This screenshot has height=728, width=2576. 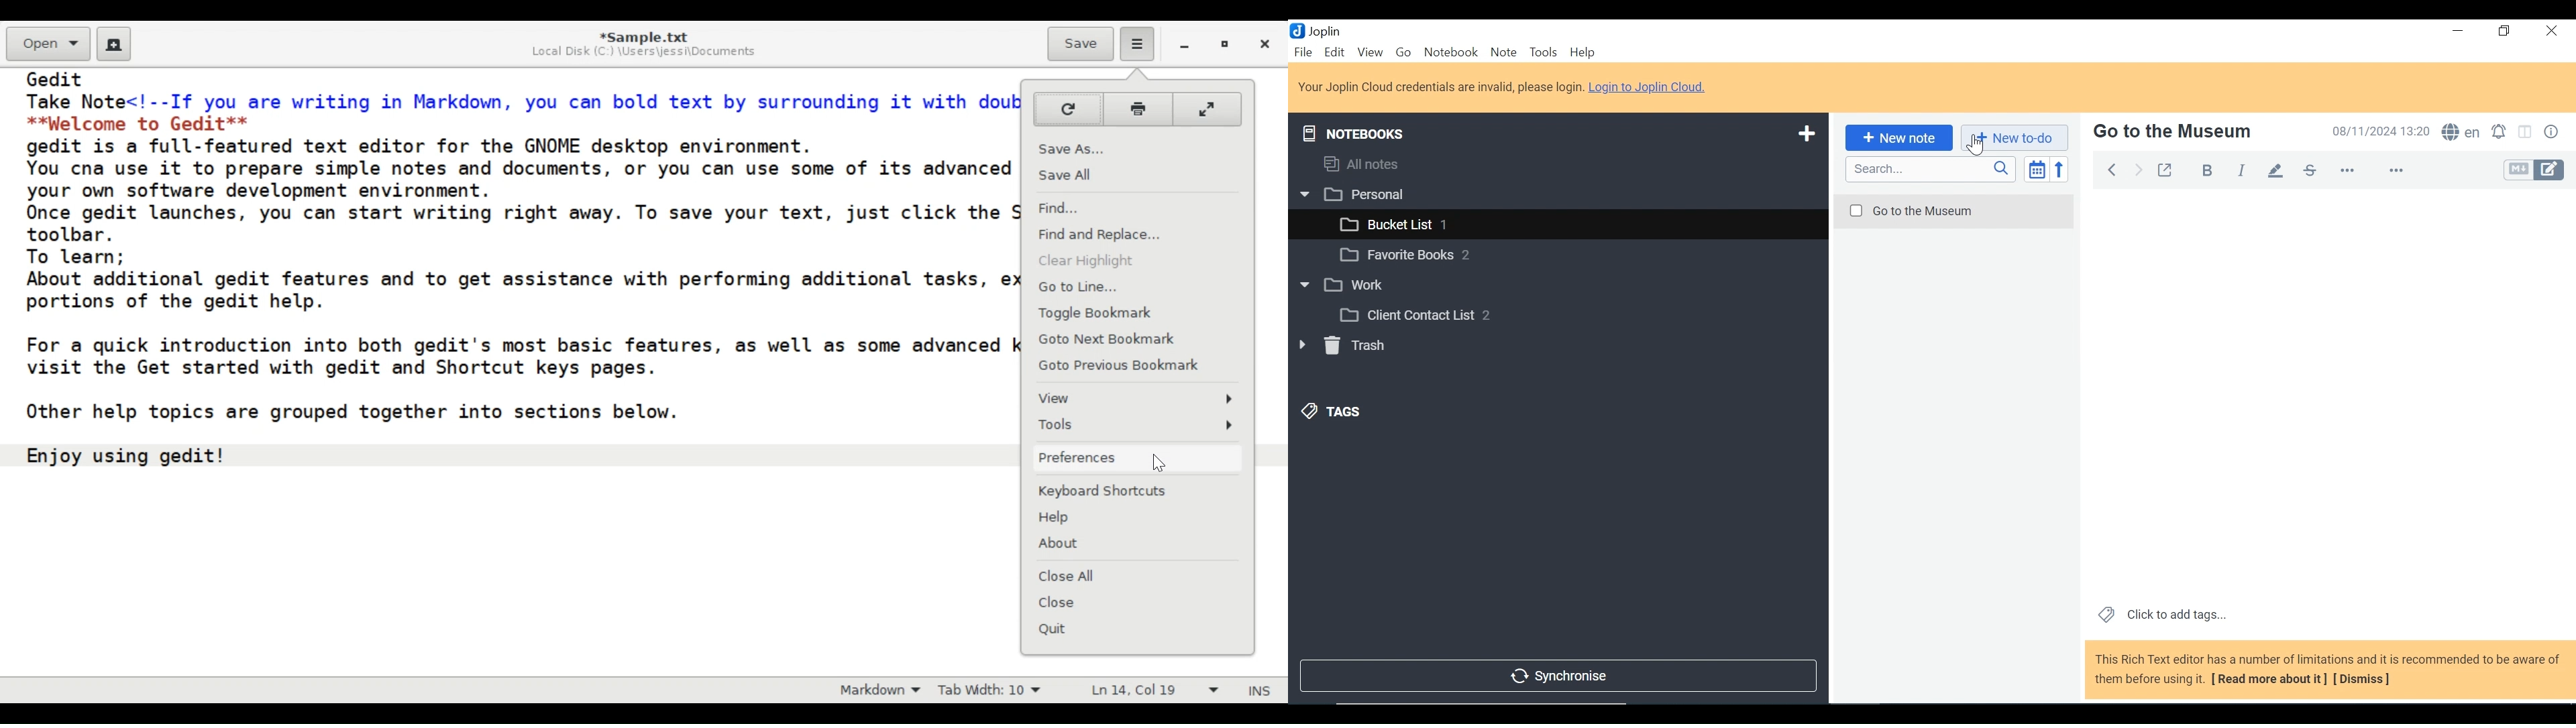 I want to click on Print, so click(x=1137, y=109).